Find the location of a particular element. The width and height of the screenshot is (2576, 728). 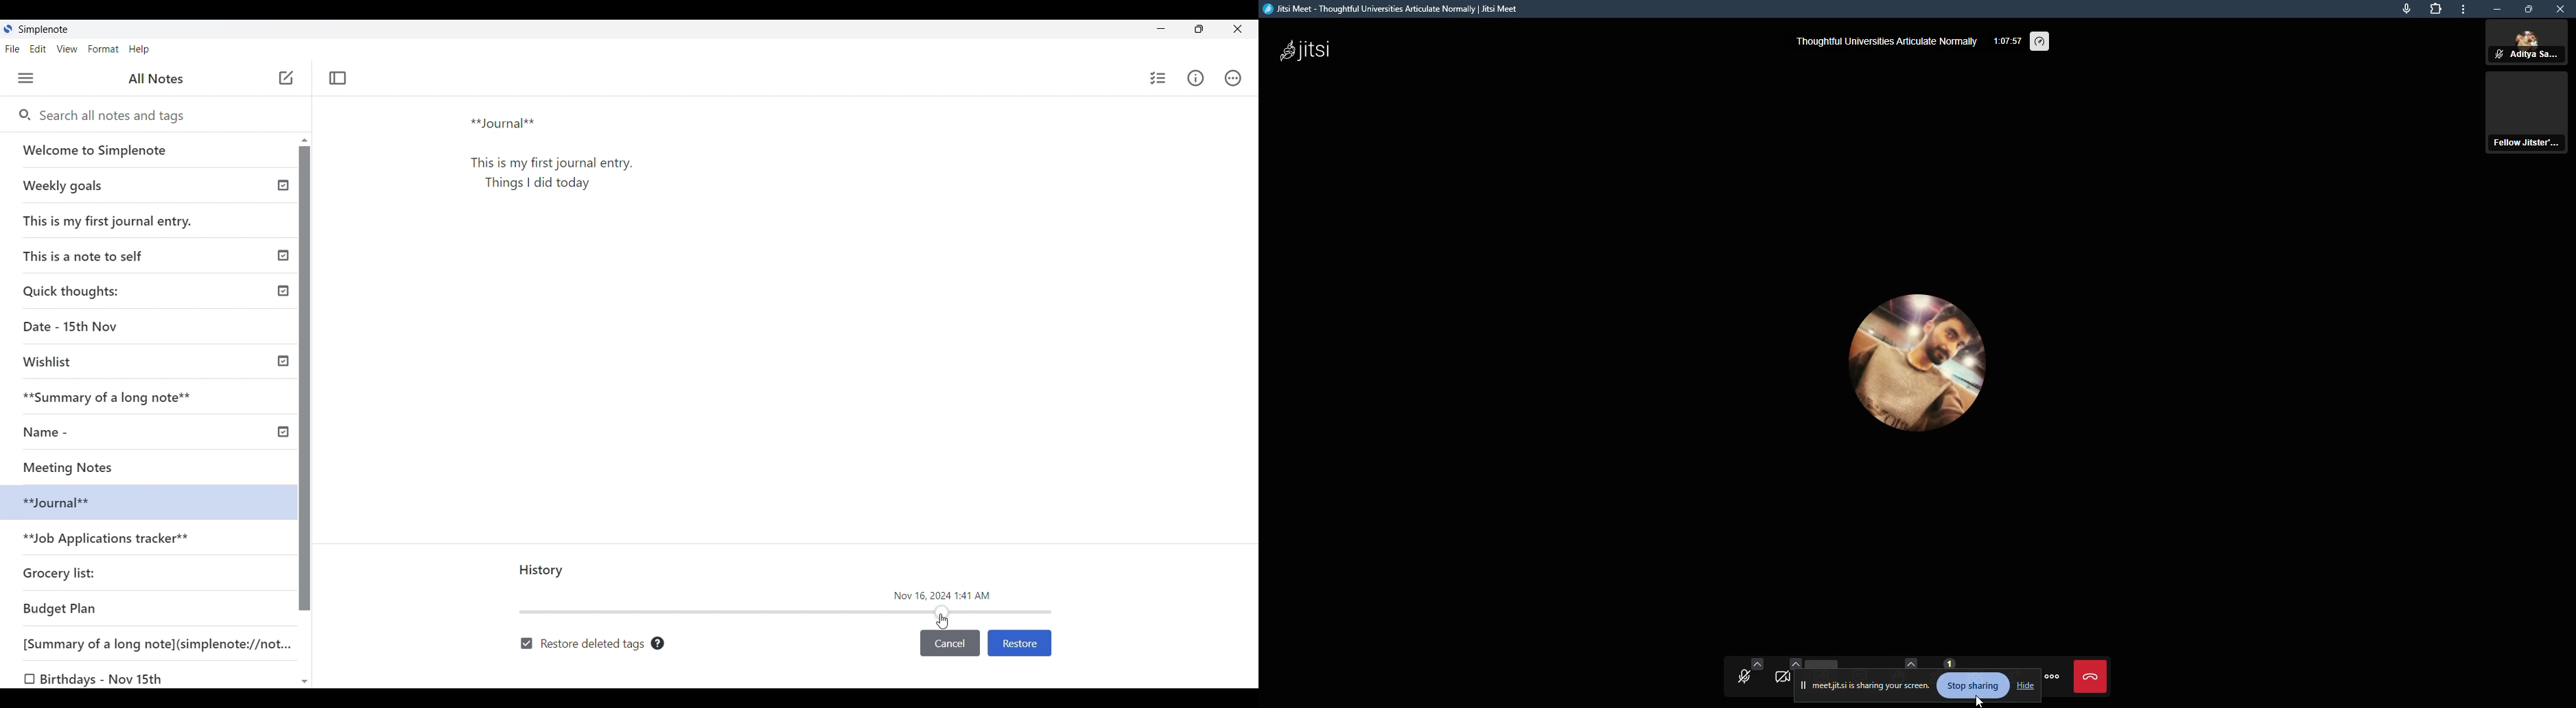

Edit menu is located at coordinates (38, 49).